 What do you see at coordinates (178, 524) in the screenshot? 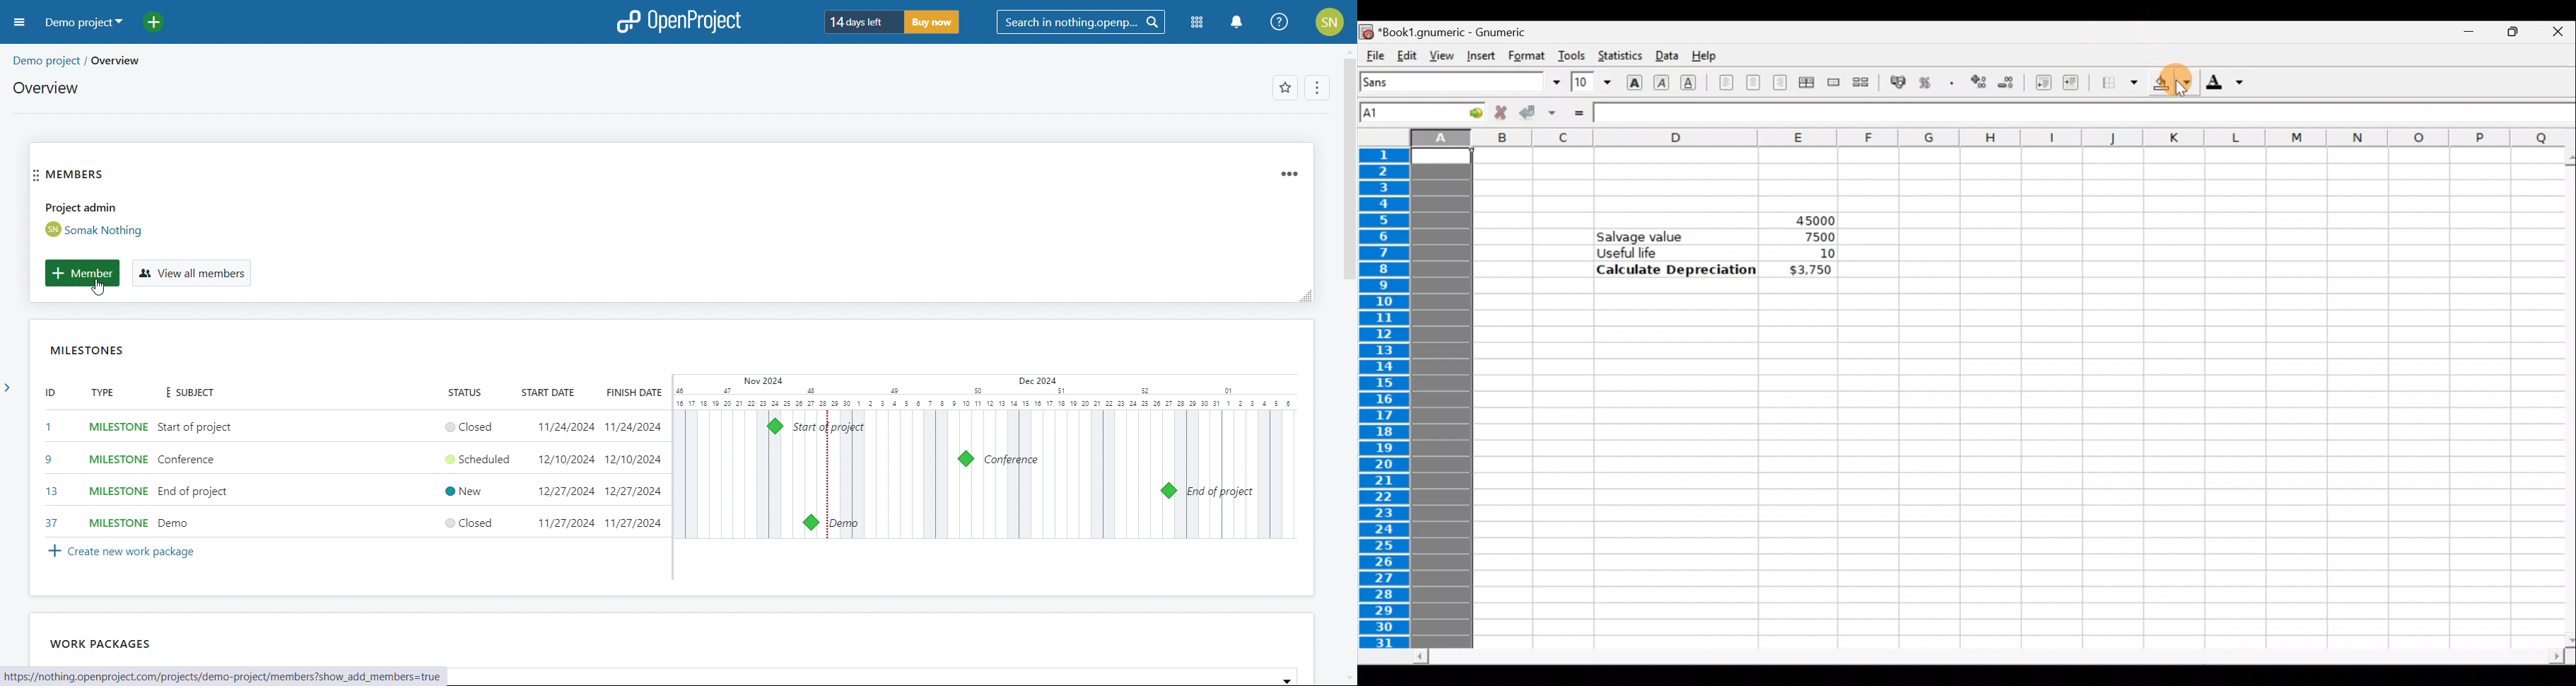
I see `demo` at bounding box center [178, 524].